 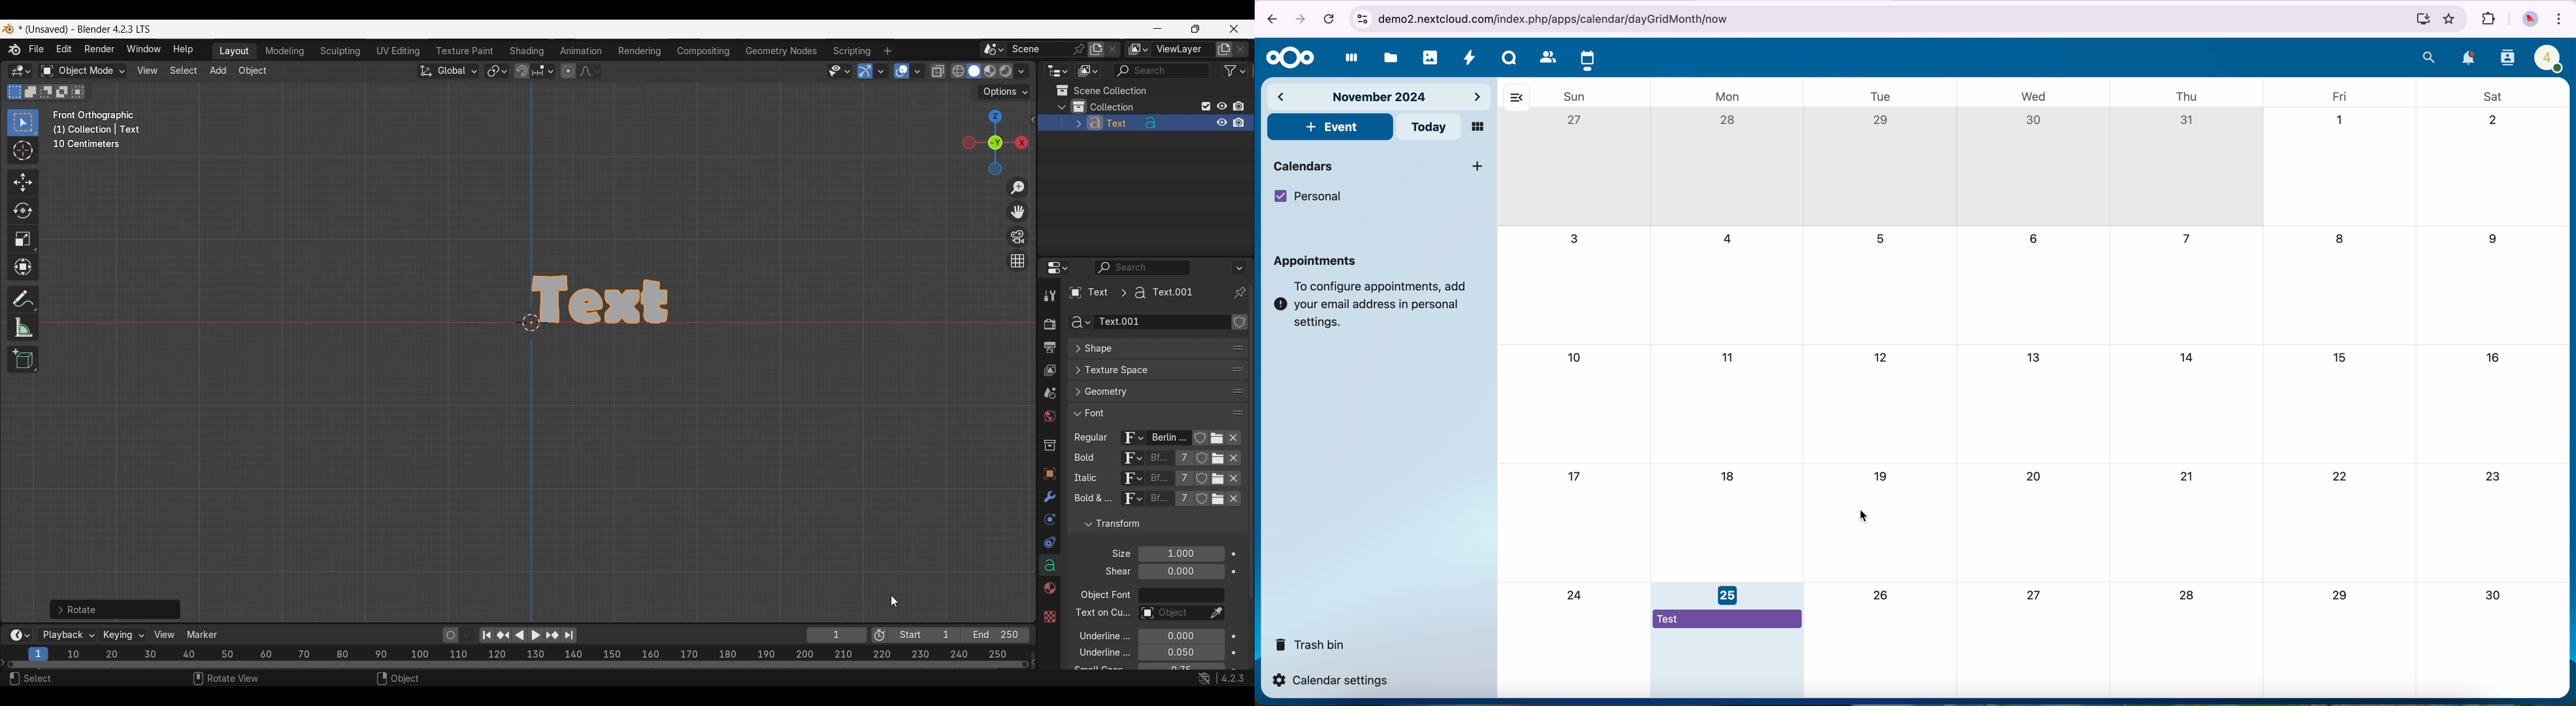 What do you see at coordinates (2430, 57) in the screenshot?
I see `search` at bounding box center [2430, 57].